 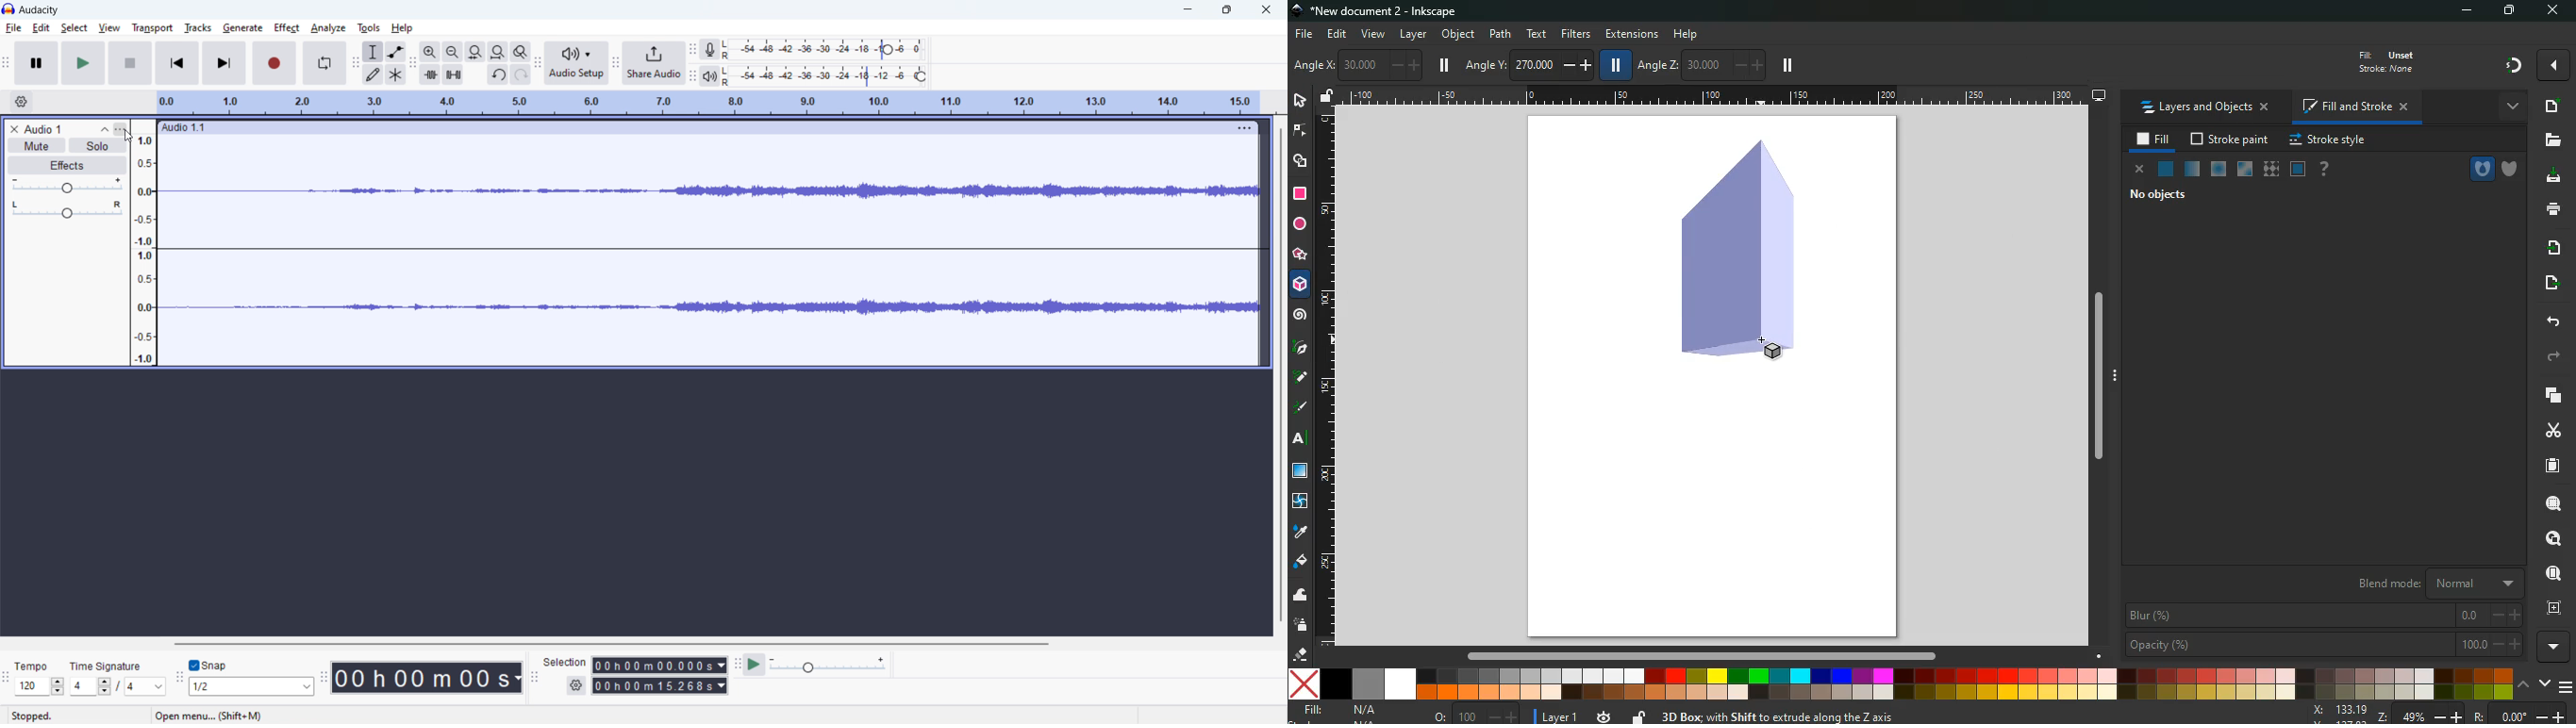 What do you see at coordinates (1301, 409) in the screenshot?
I see `highlight` at bounding box center [1301, 409].